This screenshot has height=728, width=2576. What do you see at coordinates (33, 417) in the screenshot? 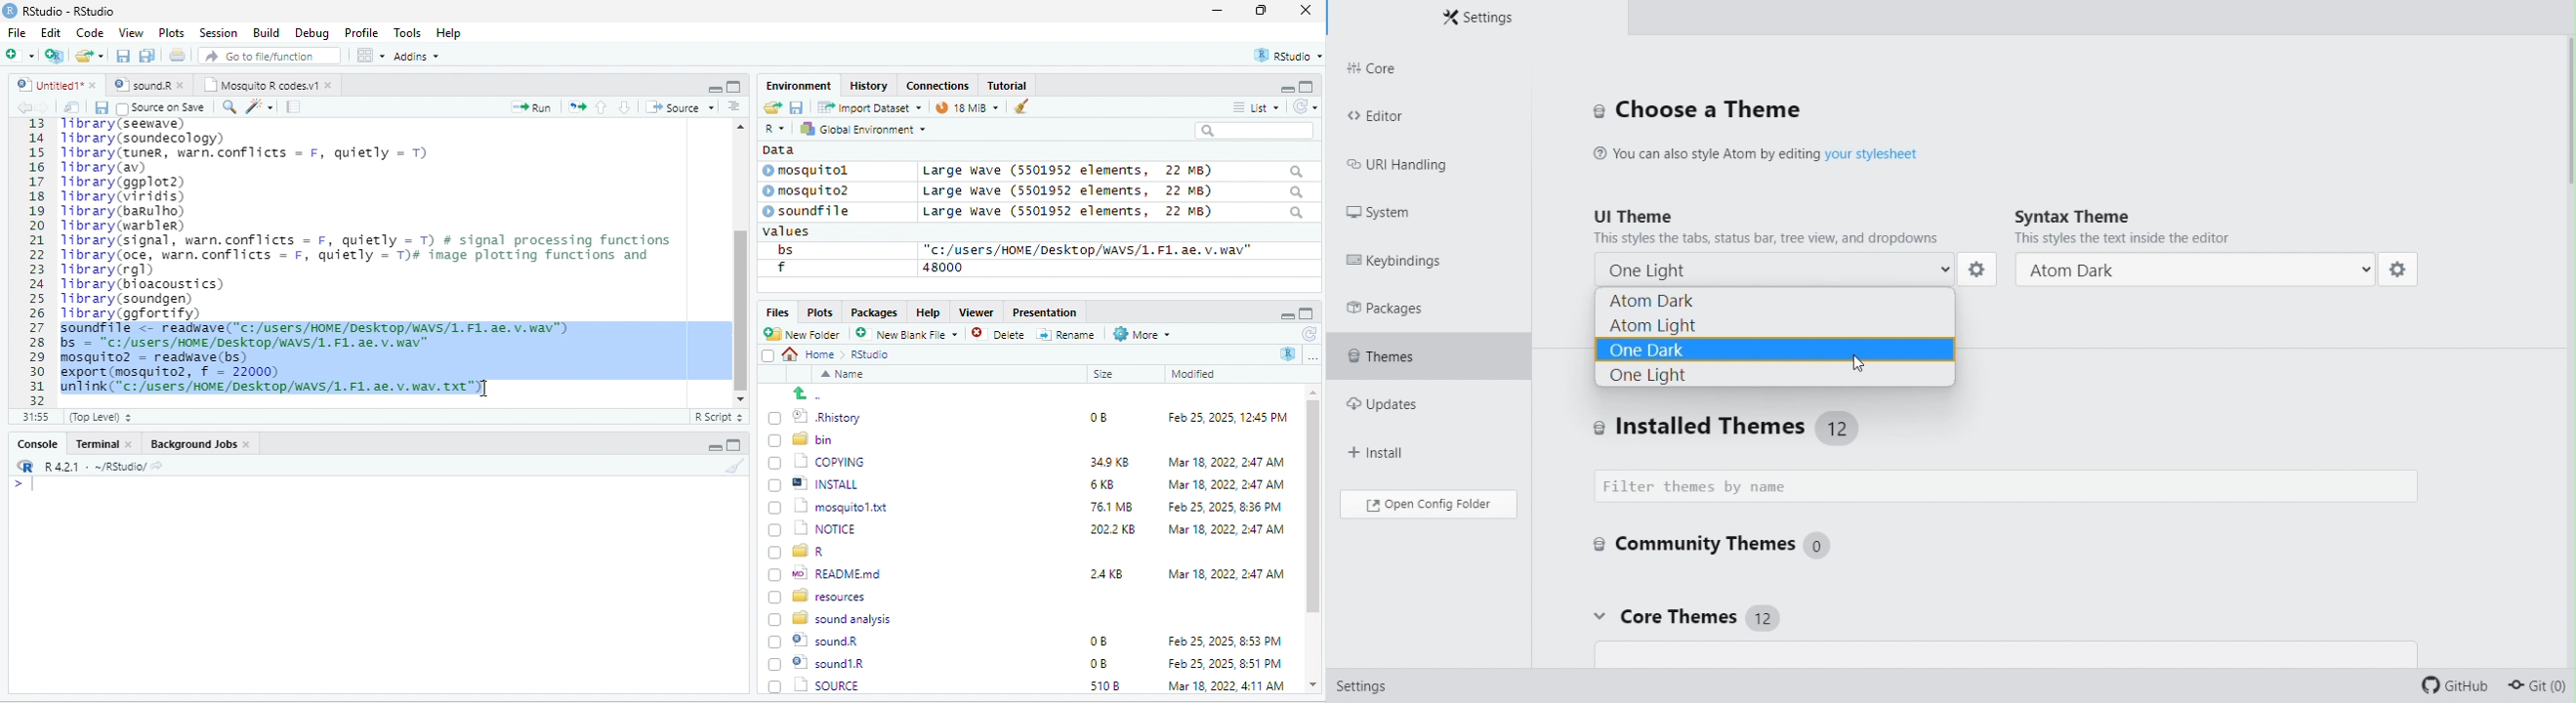
I see `31:55` at bounding box center [33, 417].